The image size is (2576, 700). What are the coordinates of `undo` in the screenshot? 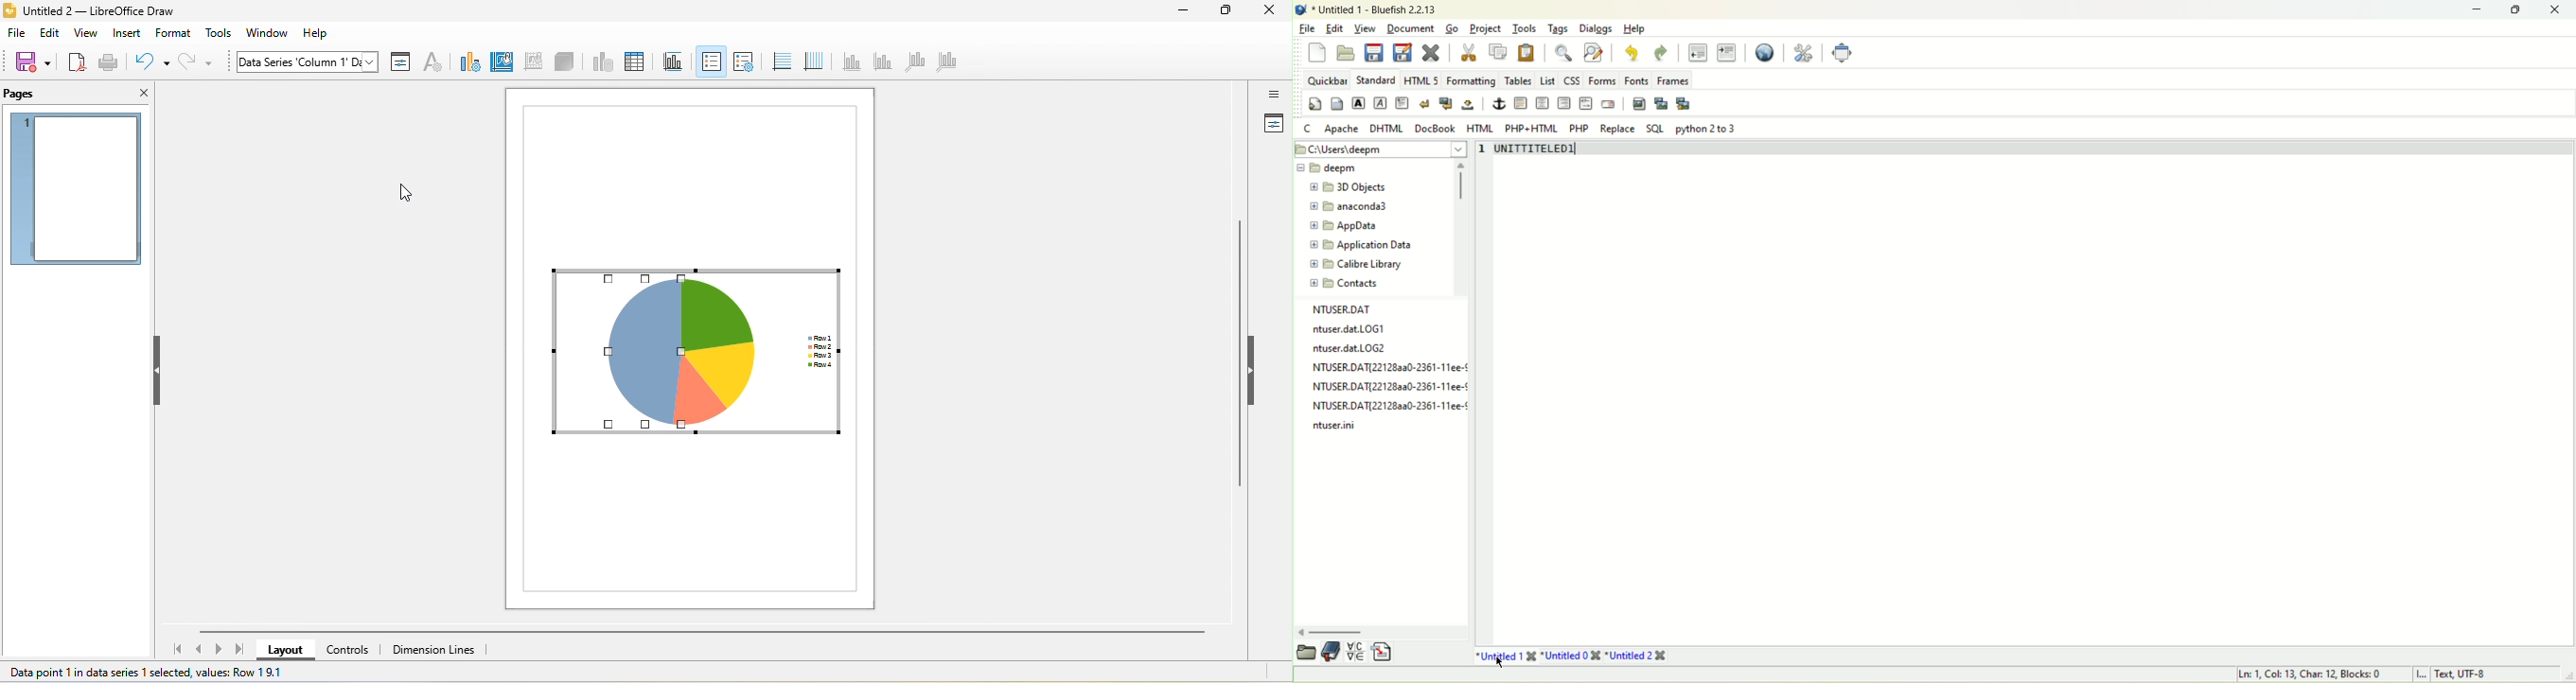 It's located at (151, 61).